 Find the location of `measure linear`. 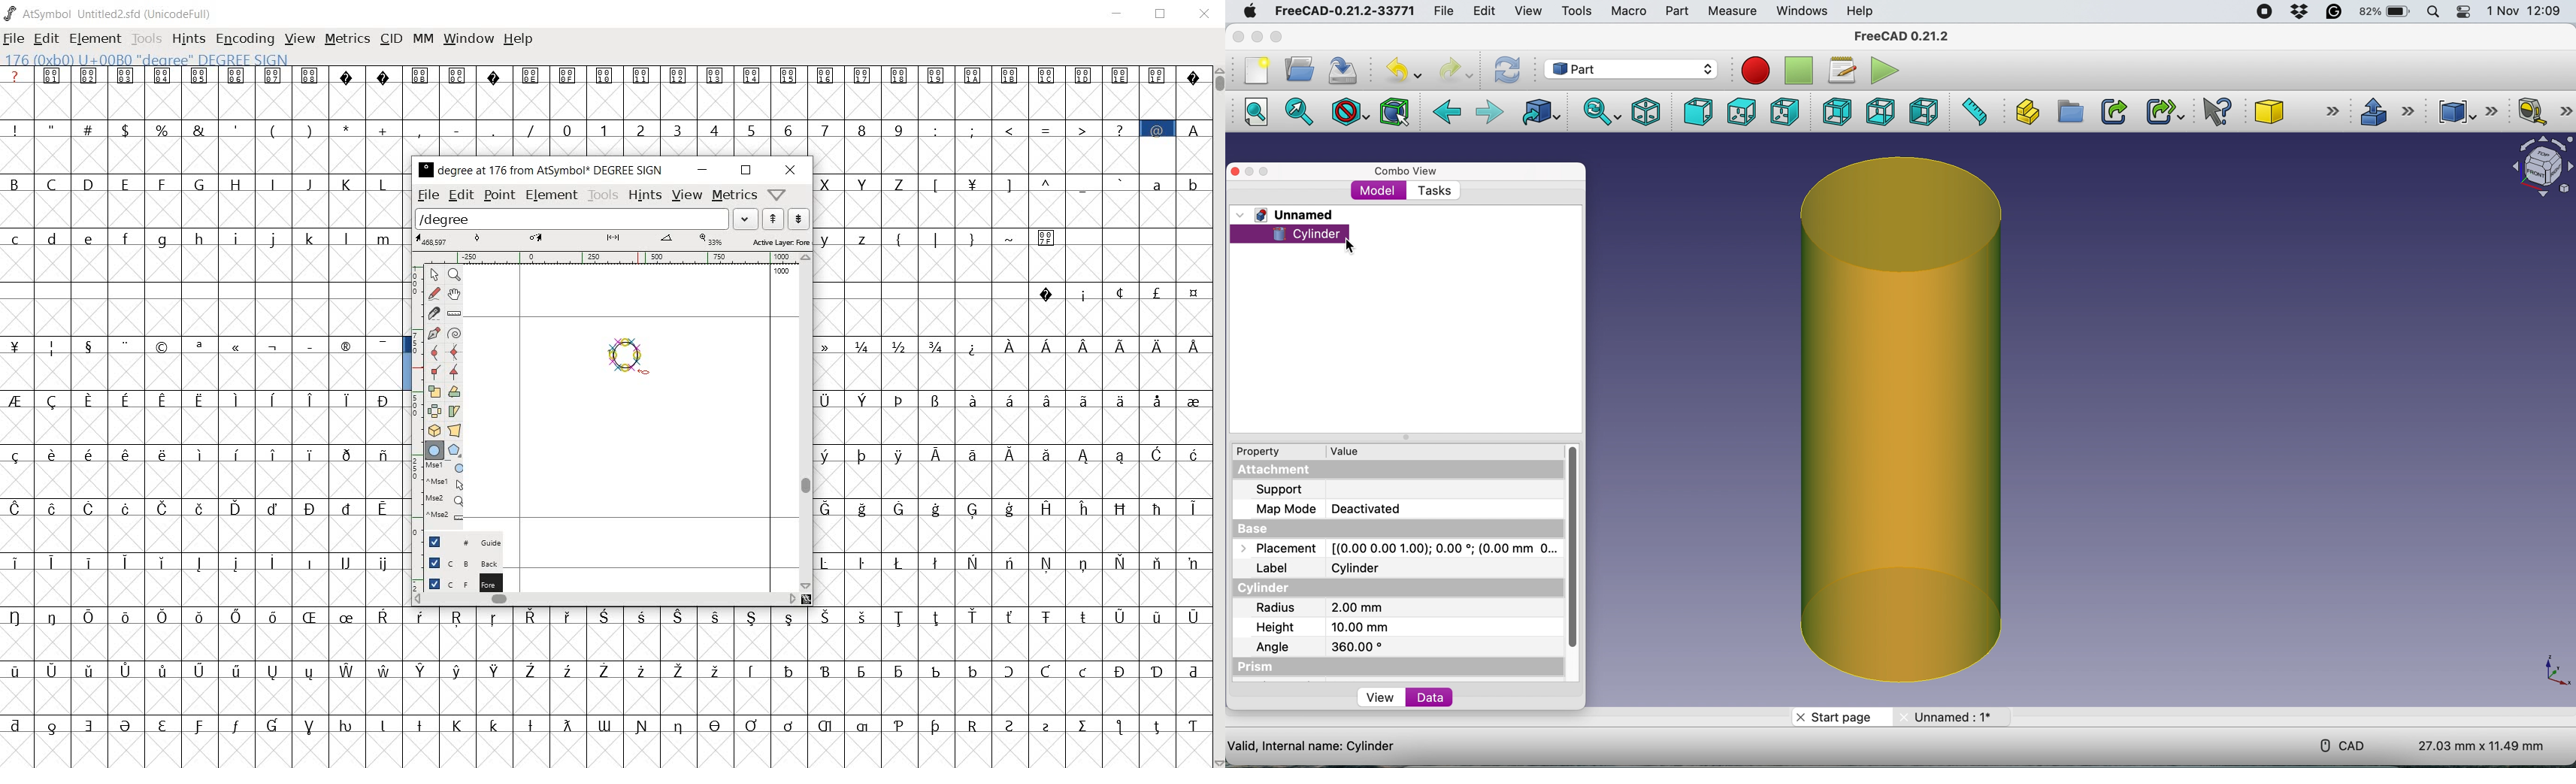

measure linear is located at coordinates (2543, 113).